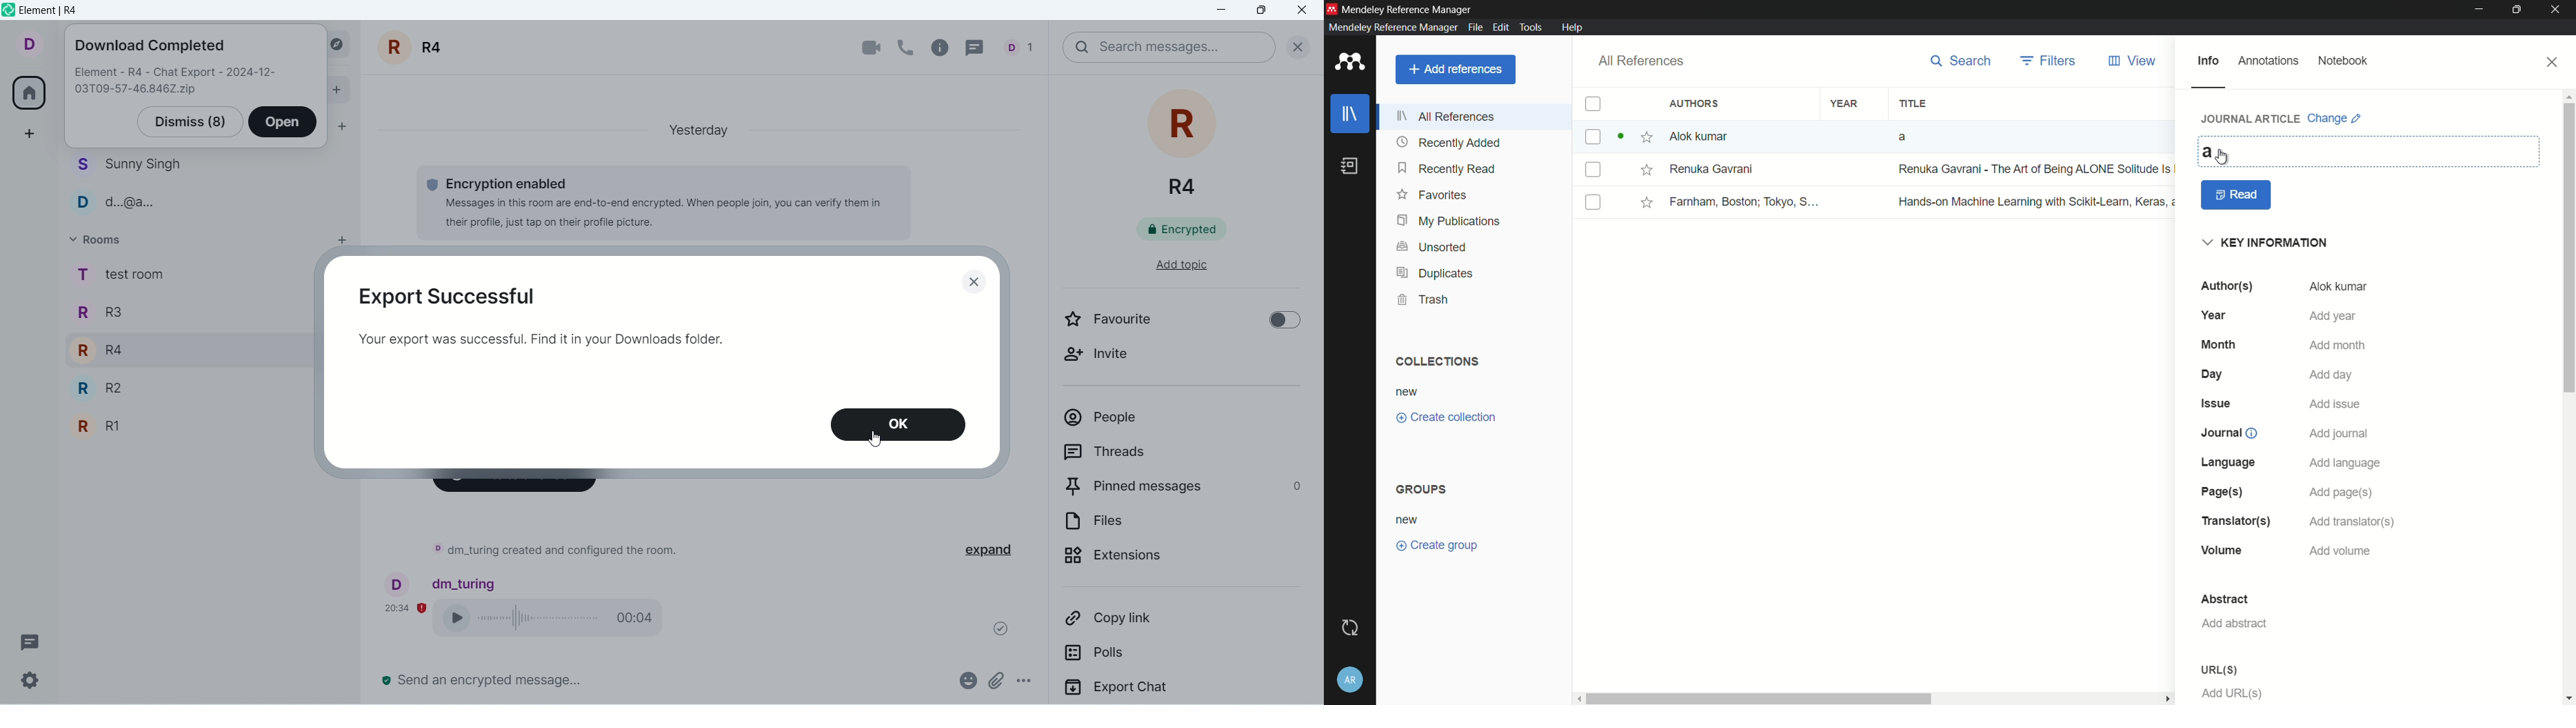  I want to click on people, so click(1023, 46).